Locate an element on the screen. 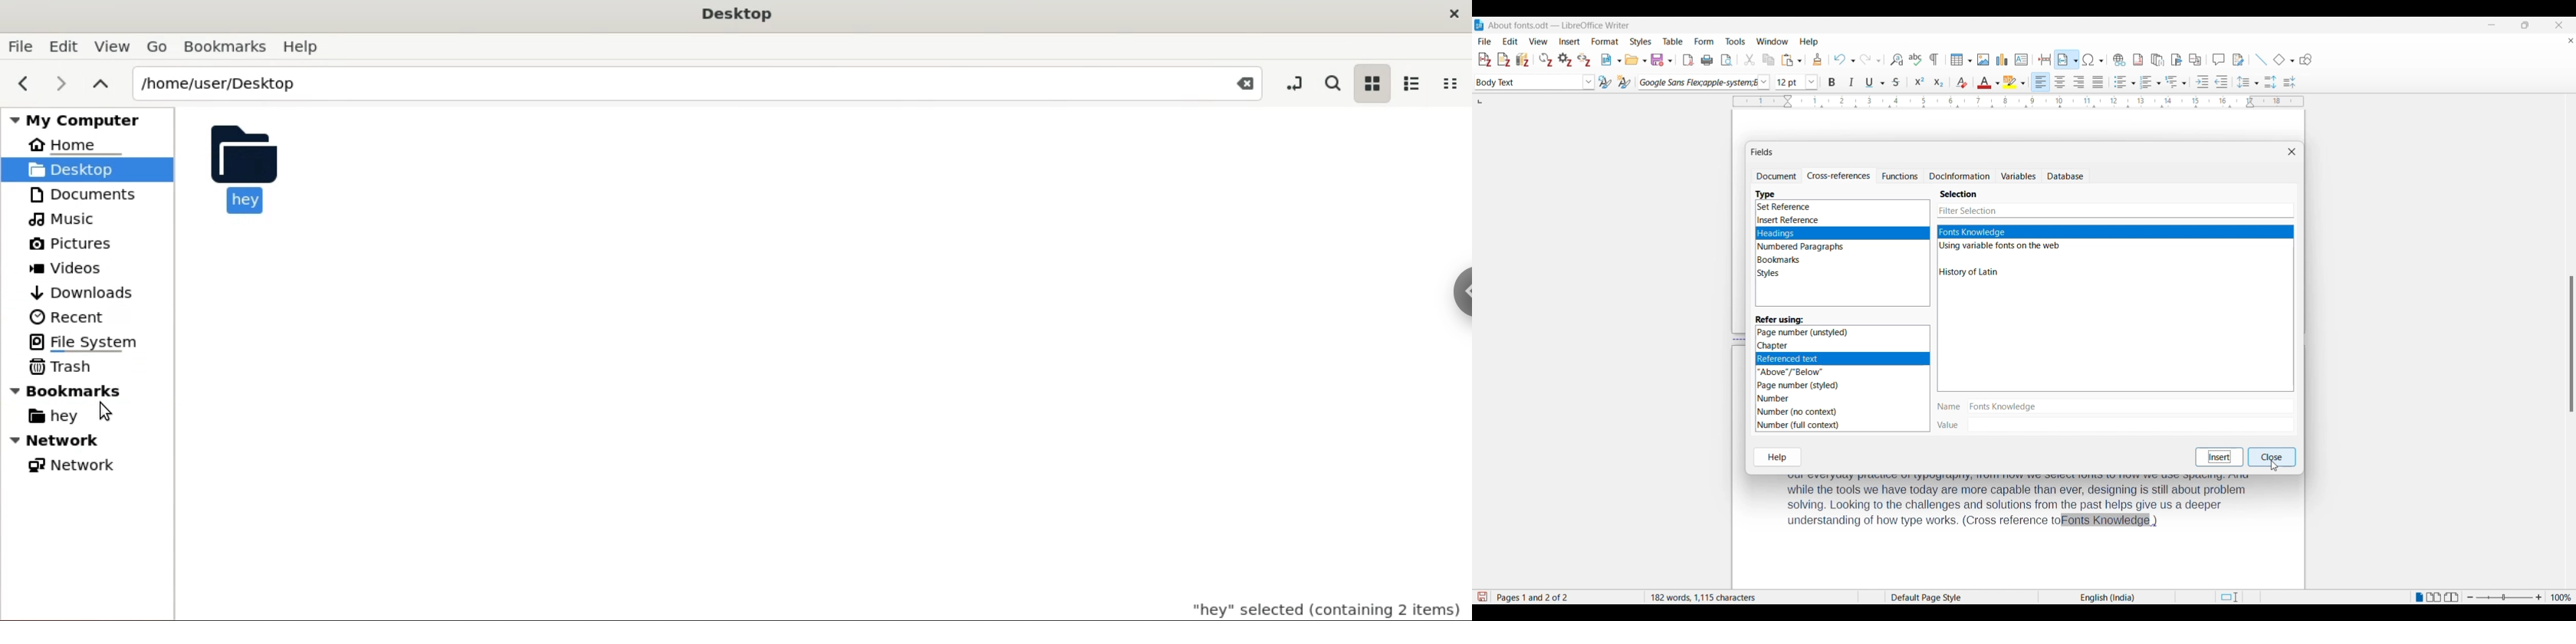  Increase indentation is located at coordinates (2202, 82).